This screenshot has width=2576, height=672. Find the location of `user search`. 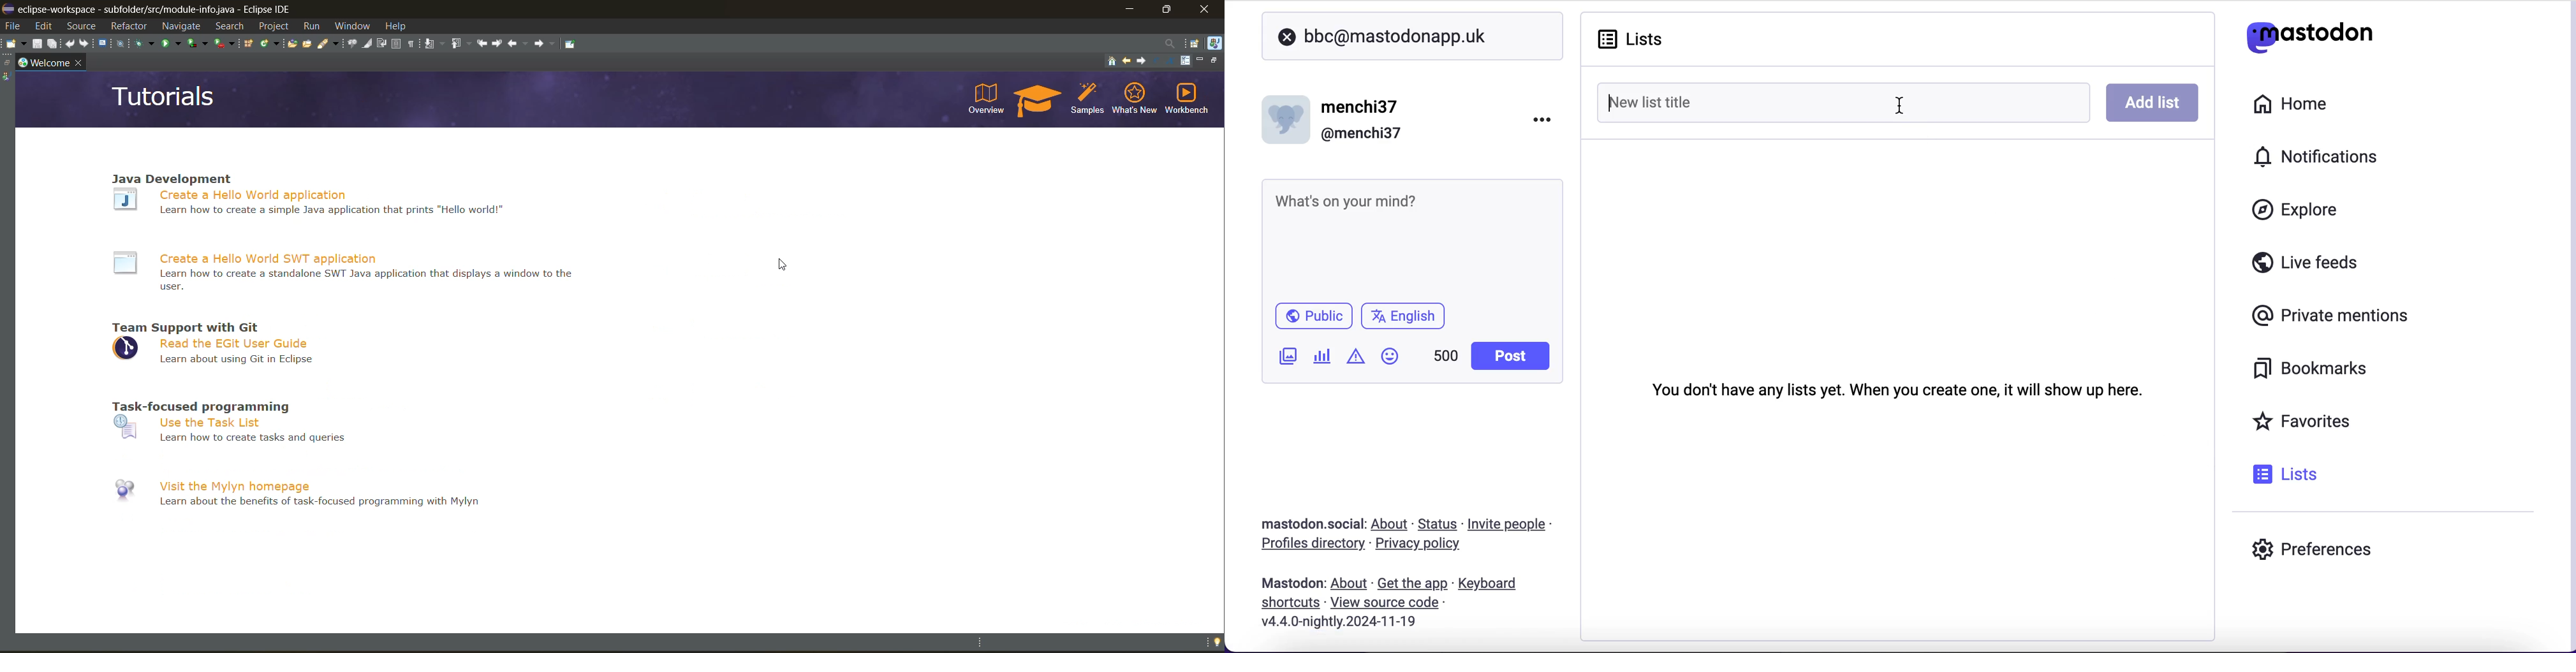

user search is located at coordinates (1412, 36).